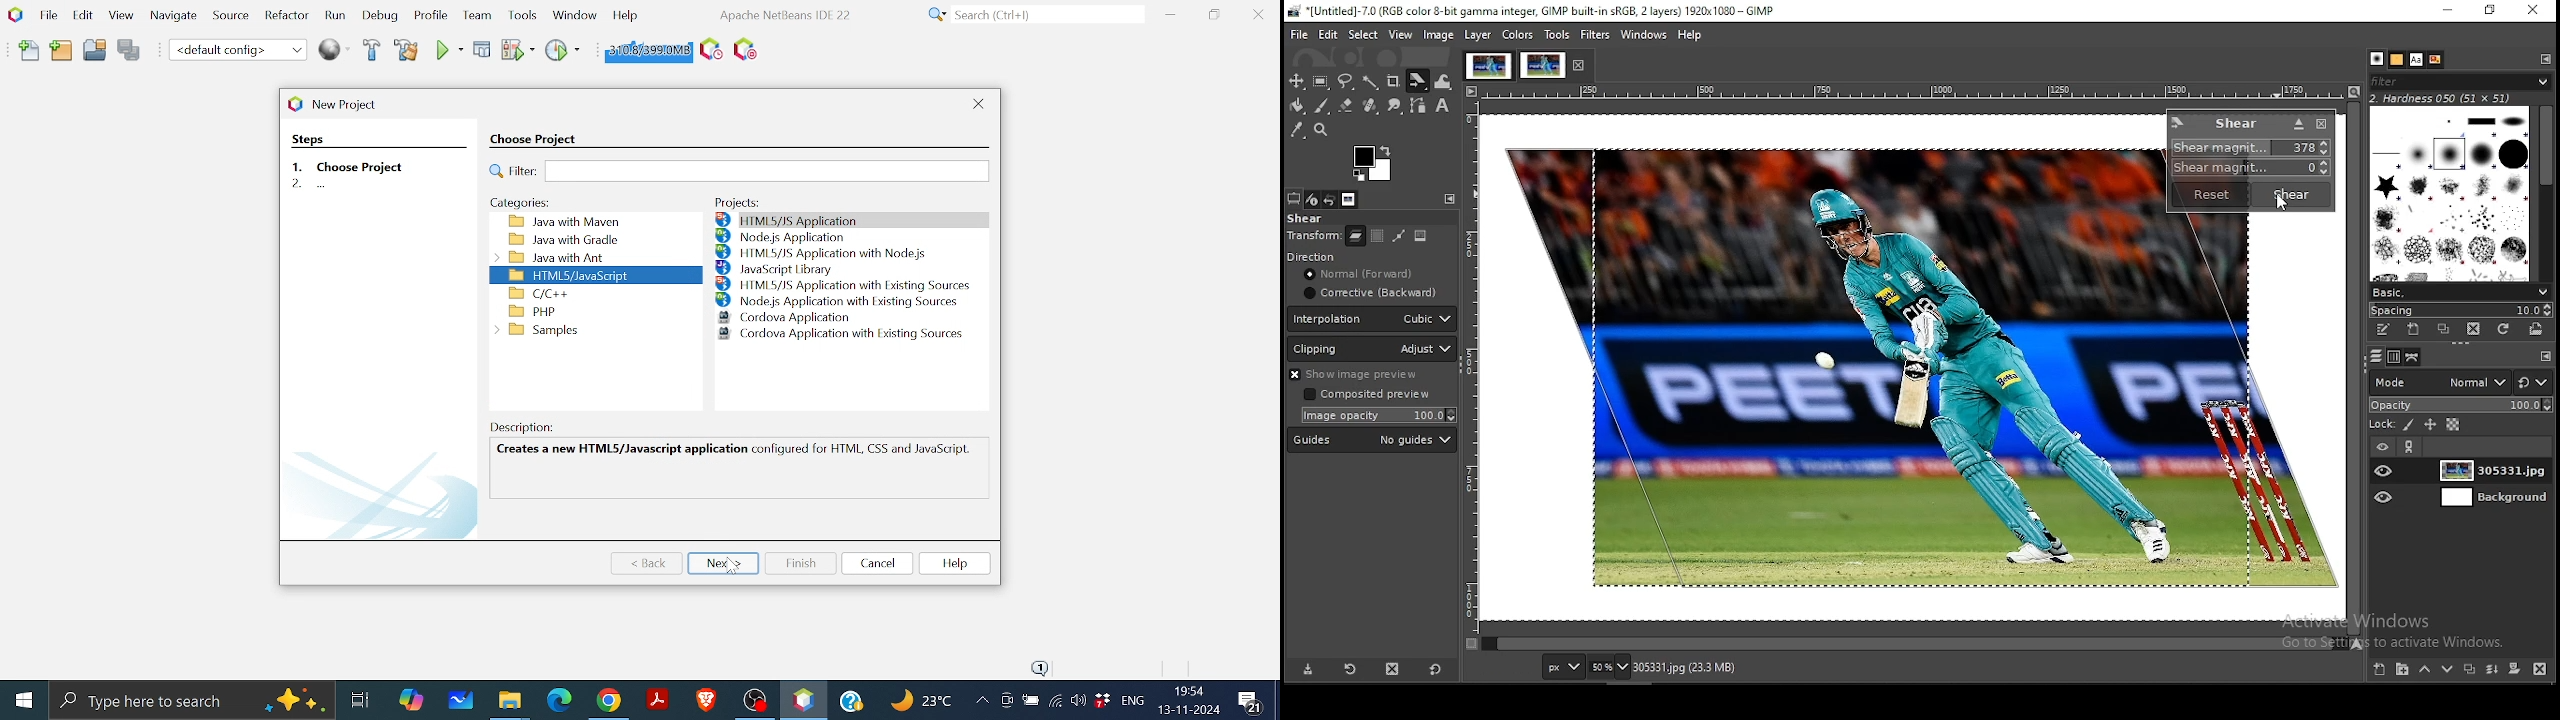 Image resolution: width=2576 pixels, height=728 pixels. What do you see at coordinates (657, 699) in the screenshot?
I see `Adobe reader` at bounding box center [657, 699].